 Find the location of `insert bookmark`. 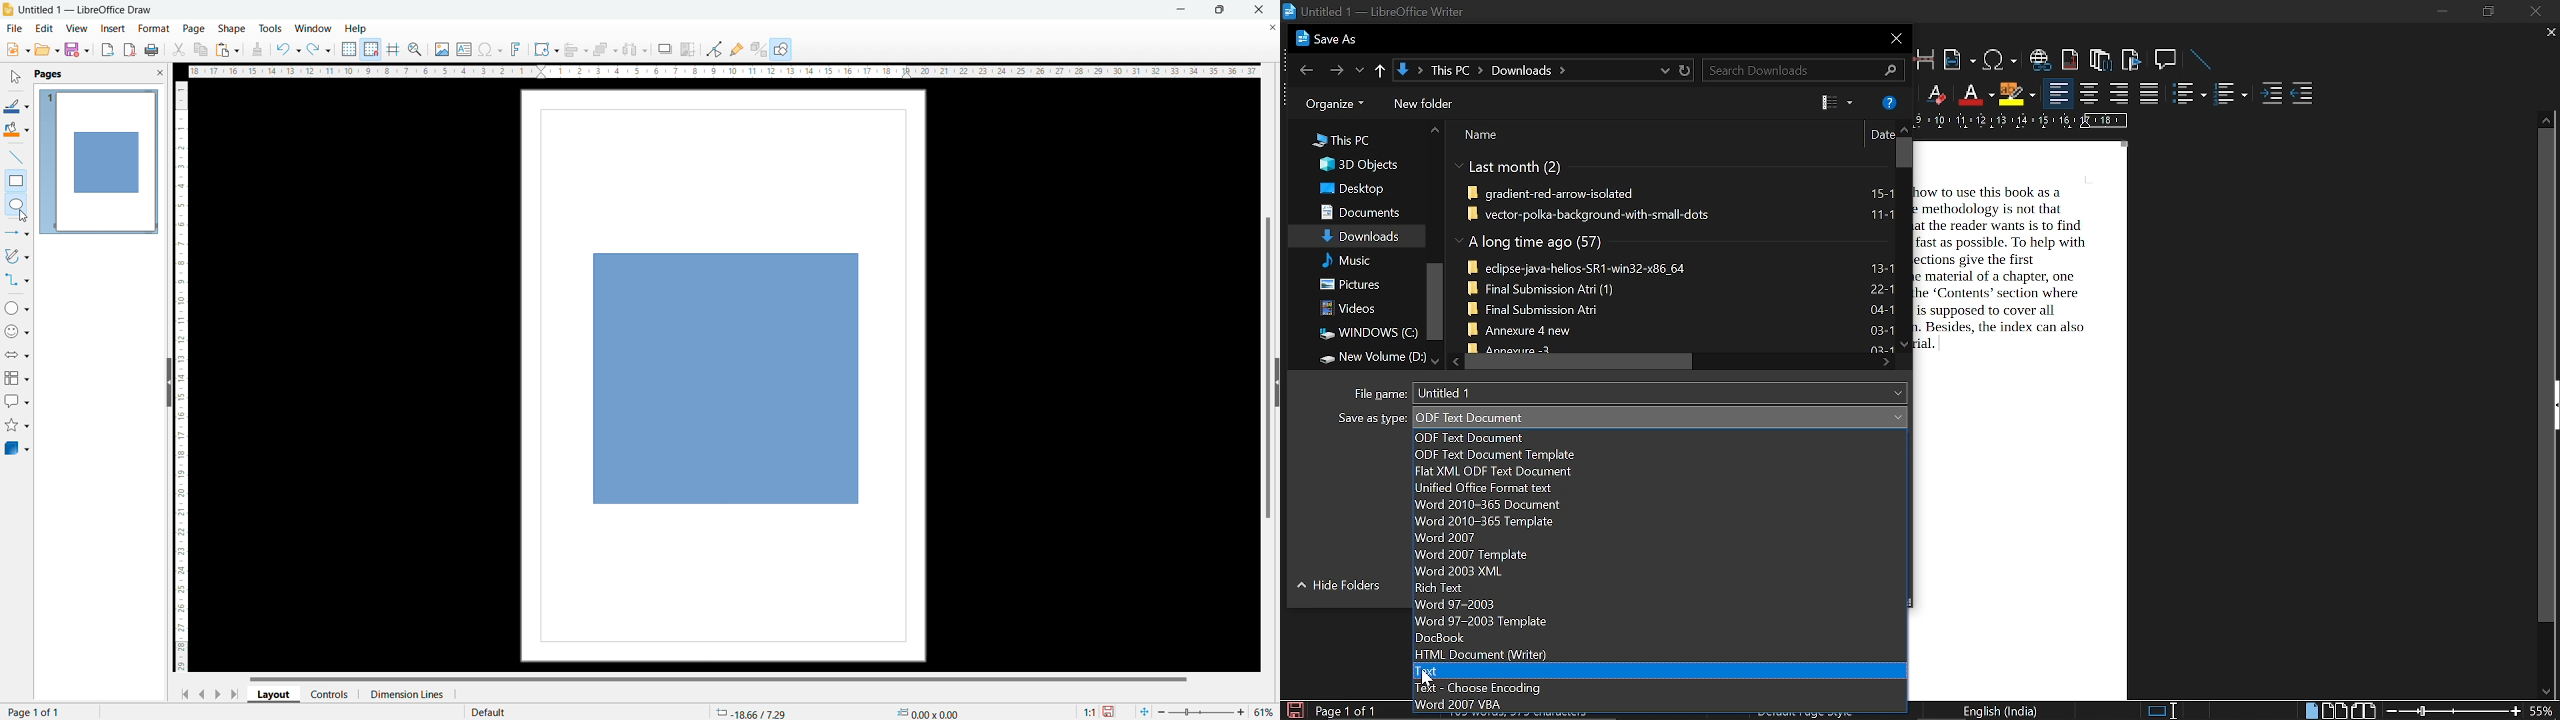

insert bookmark is located at coordinates (2133, 60).